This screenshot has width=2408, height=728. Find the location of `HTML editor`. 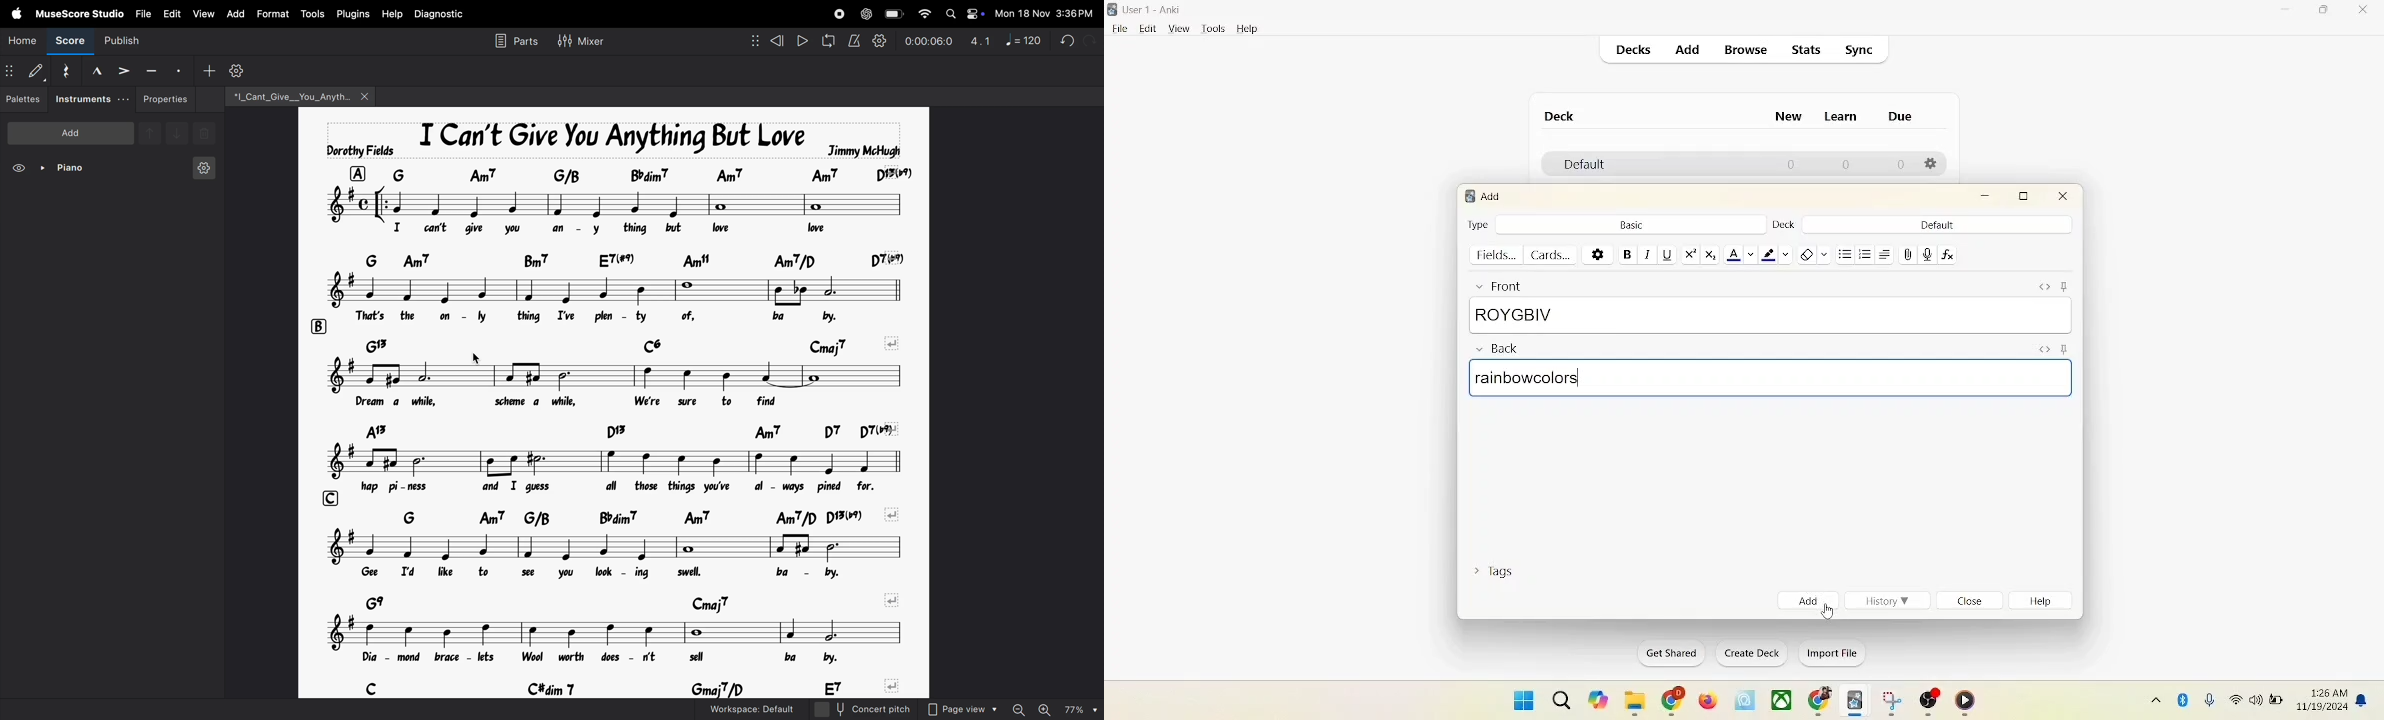

HTML editor is located at coordinates (2044, 286).